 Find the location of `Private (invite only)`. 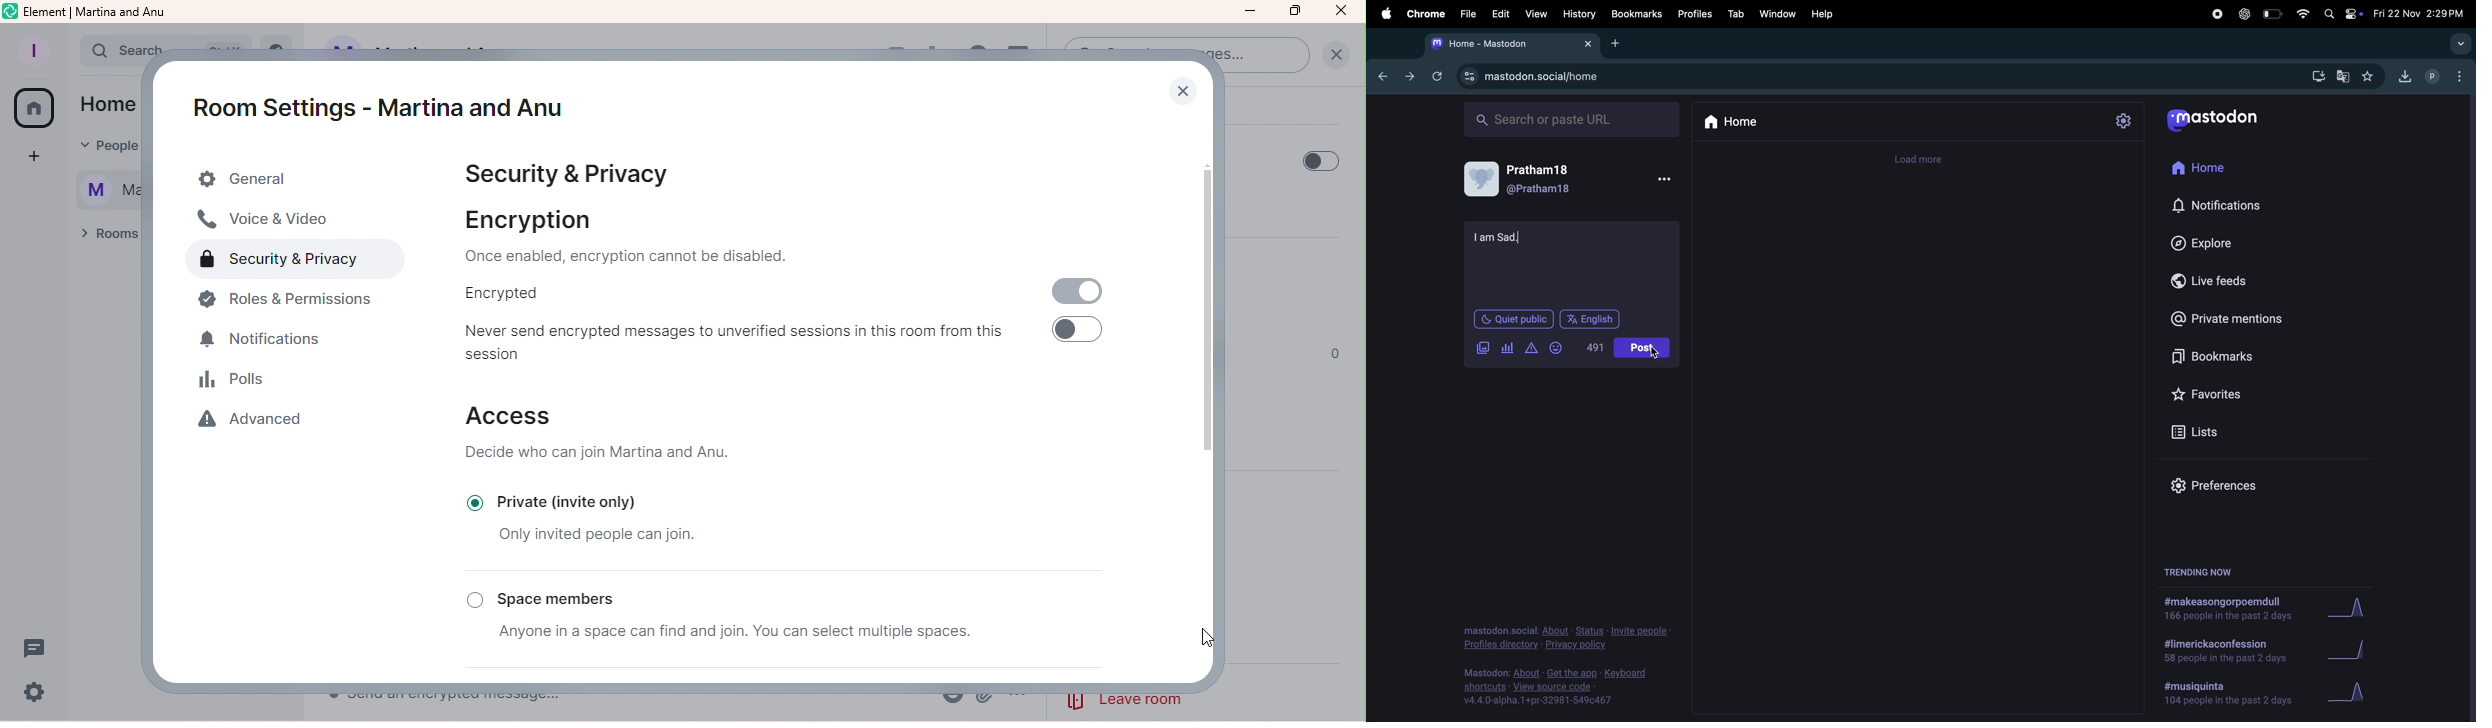

Private (invite only) is located at coordinates (573, 500).